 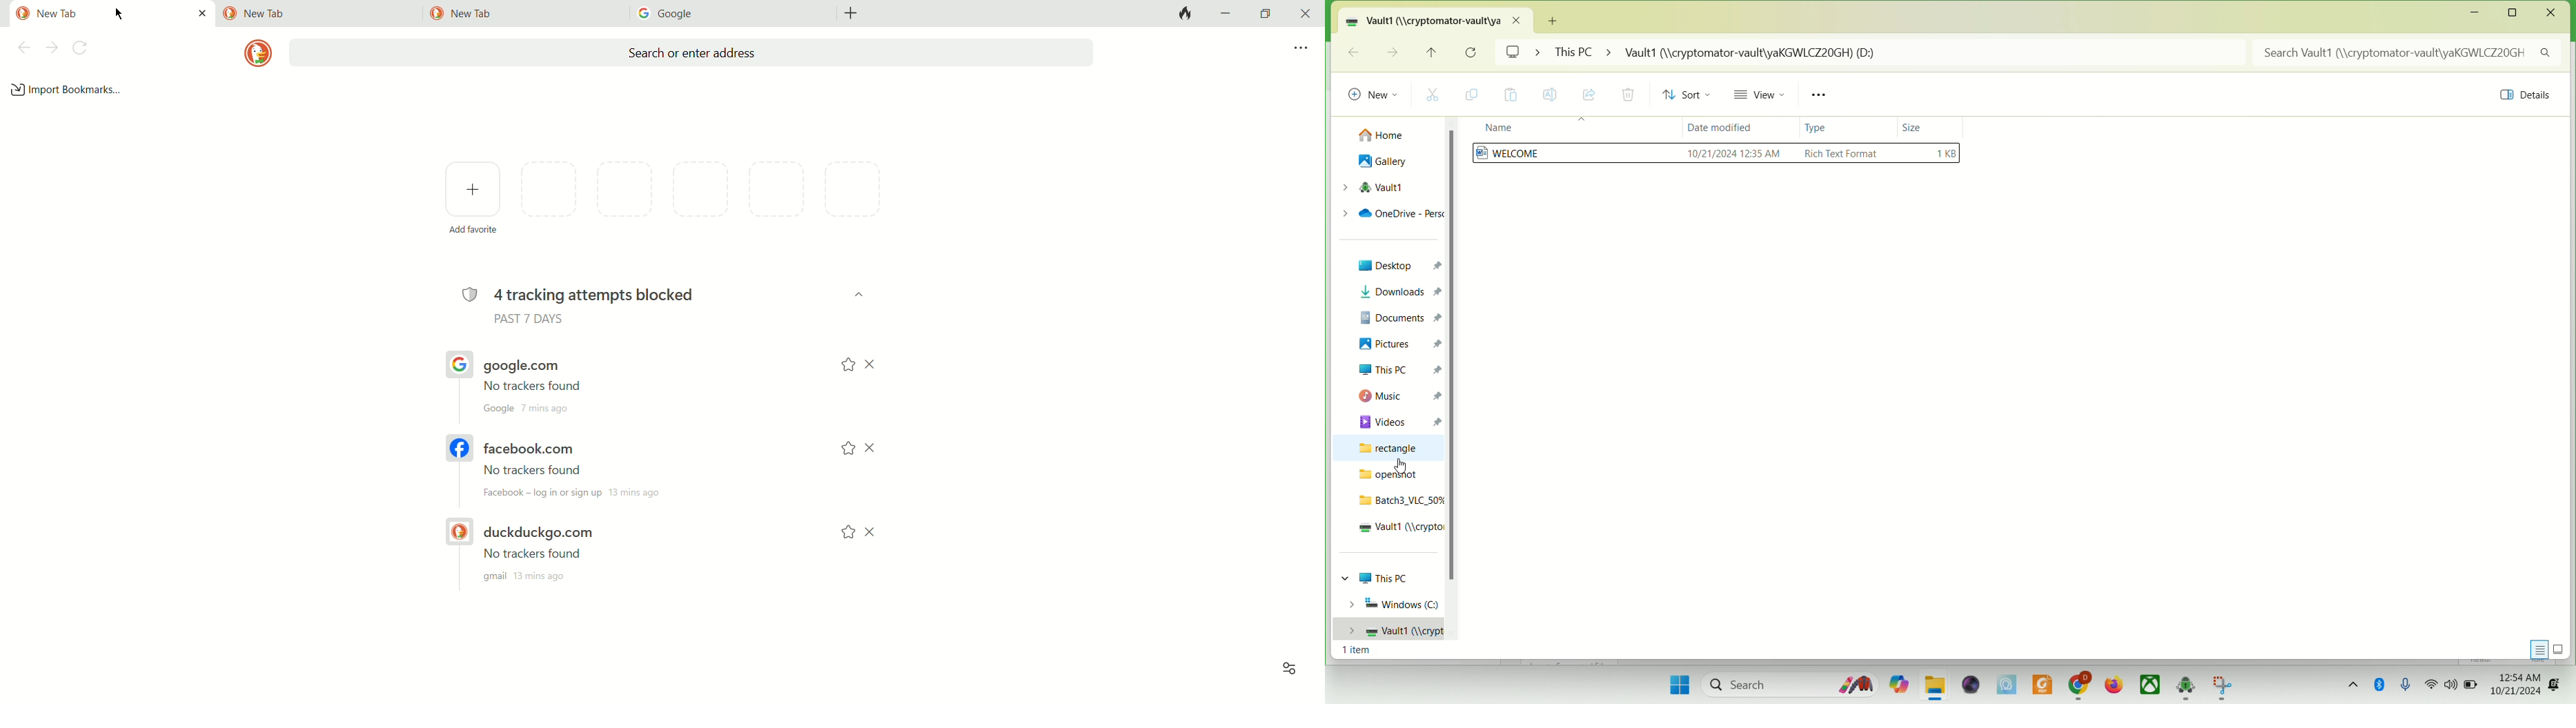 What do you see at coordinates (26, 48) in the screenshot?
I see `back` at bounding box center [26, 48].